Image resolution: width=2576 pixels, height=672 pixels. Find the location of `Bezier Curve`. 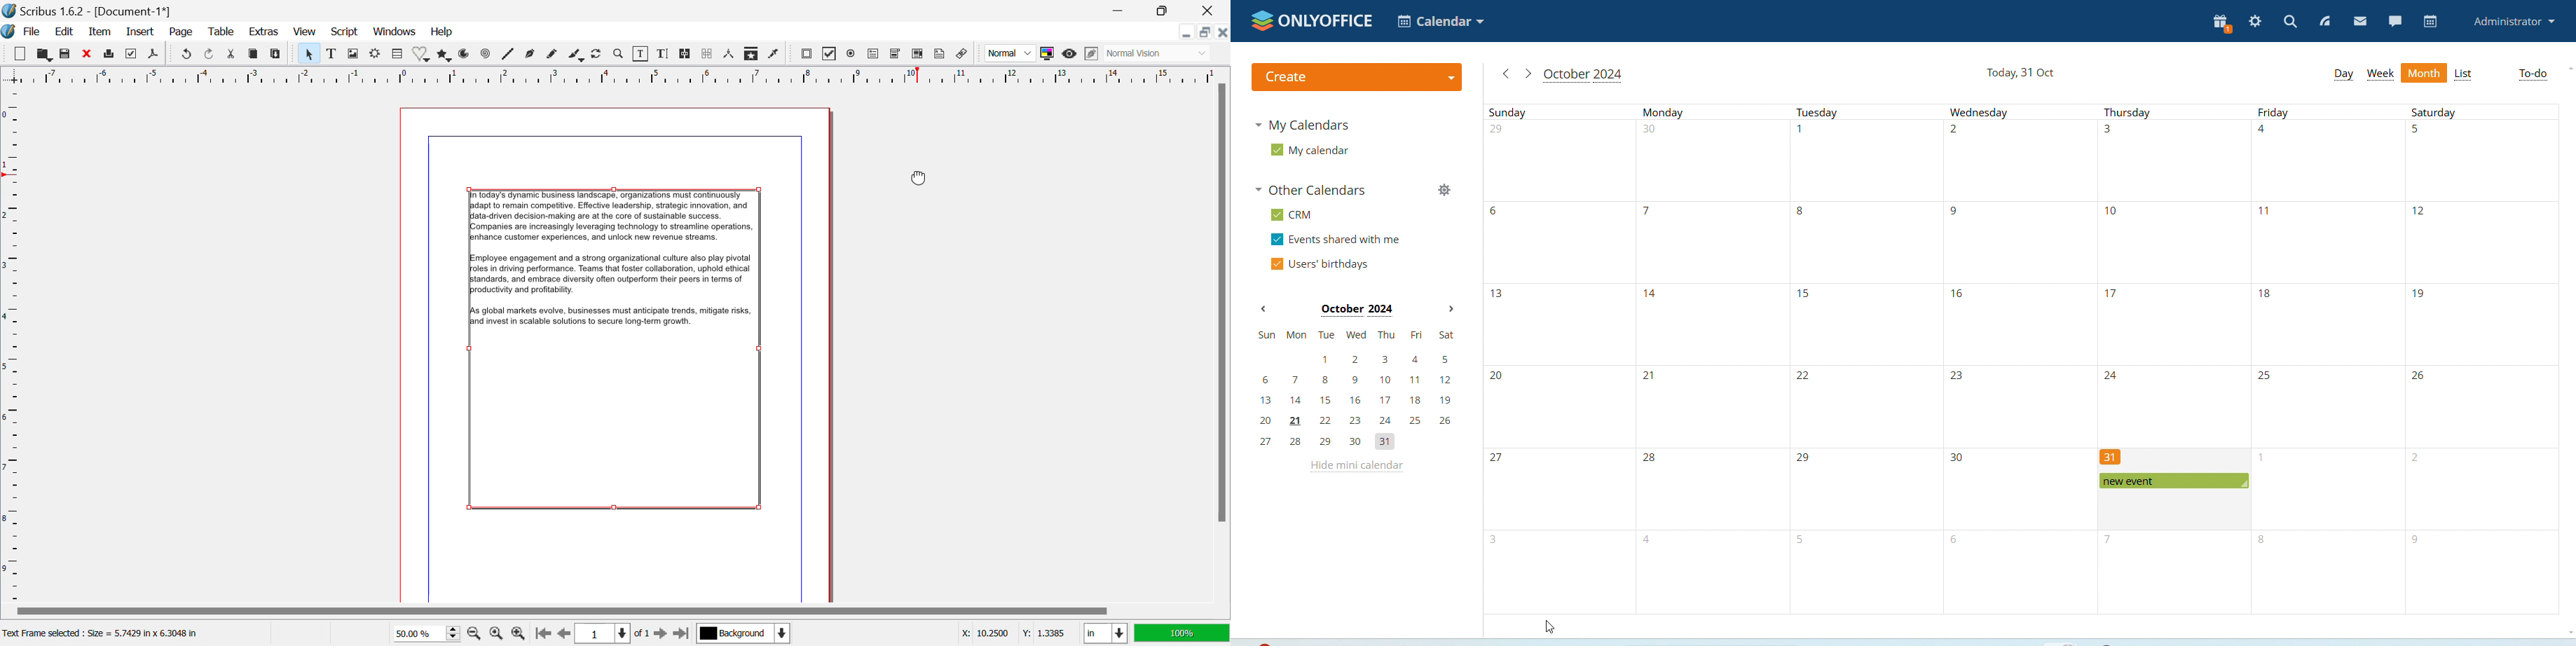

Bezier Curve is located at coordinates (529, 55).